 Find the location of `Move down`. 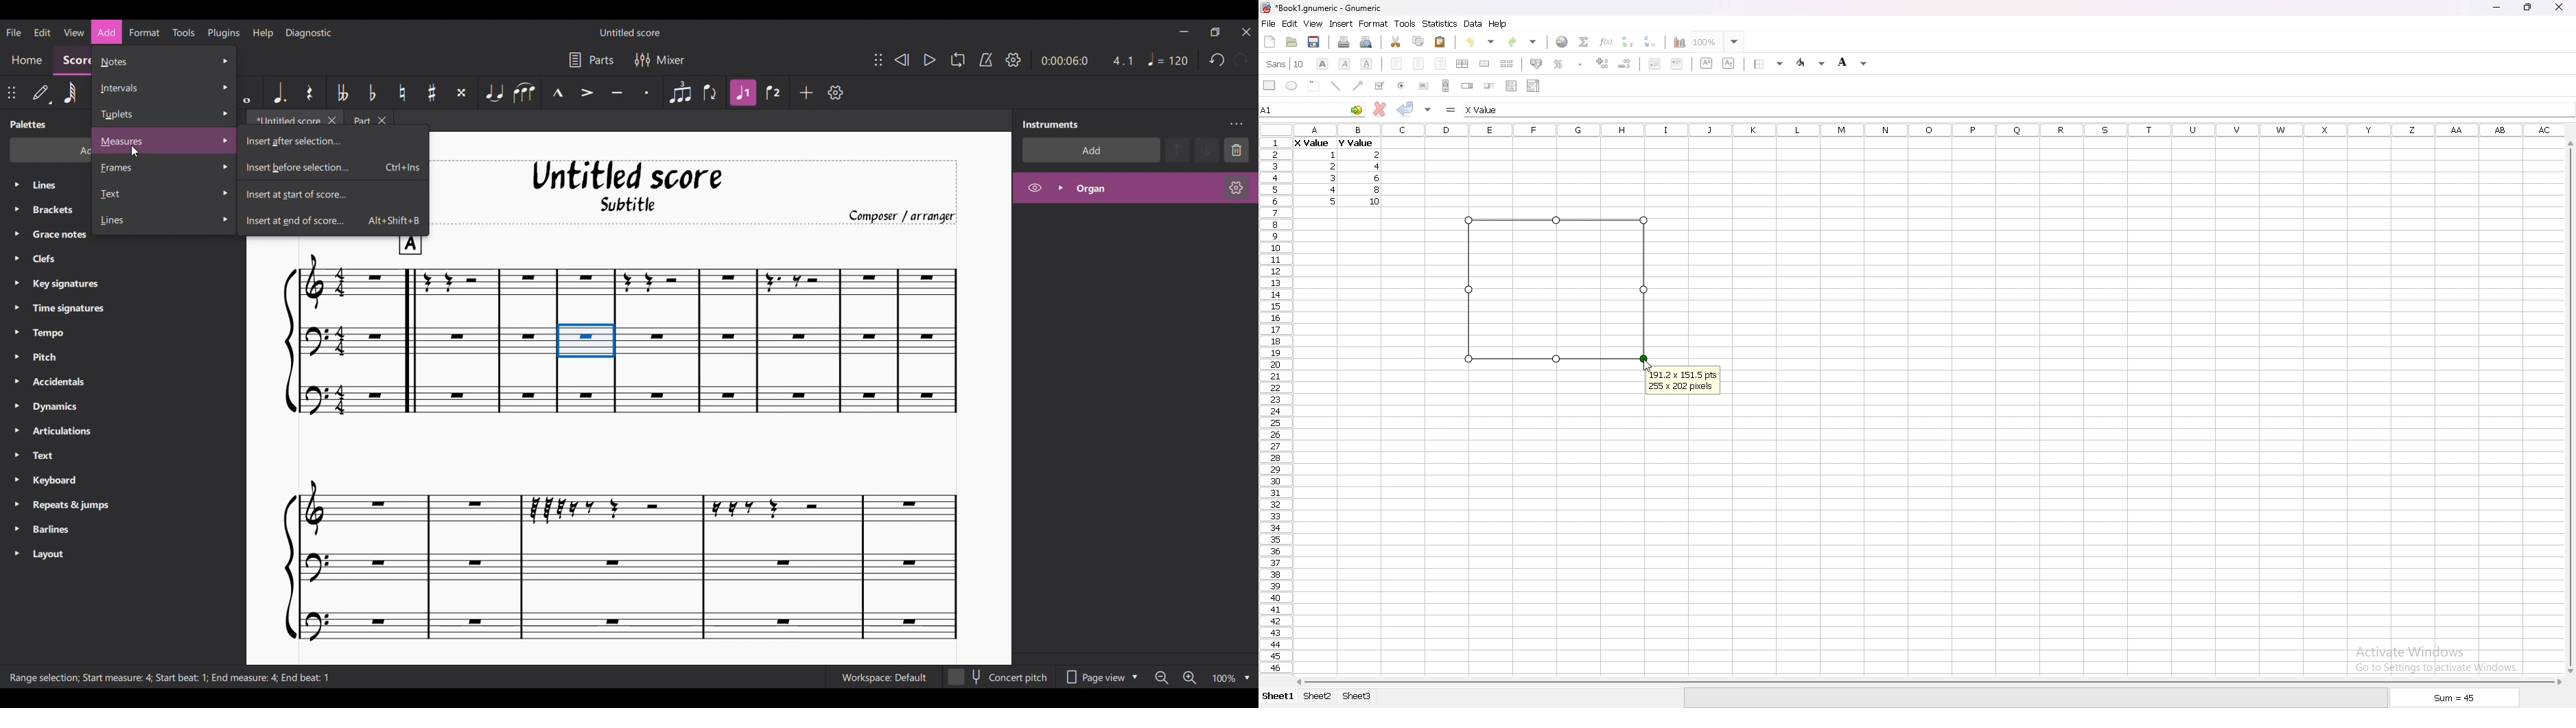

Move down is located at coordinates (1207, 149).